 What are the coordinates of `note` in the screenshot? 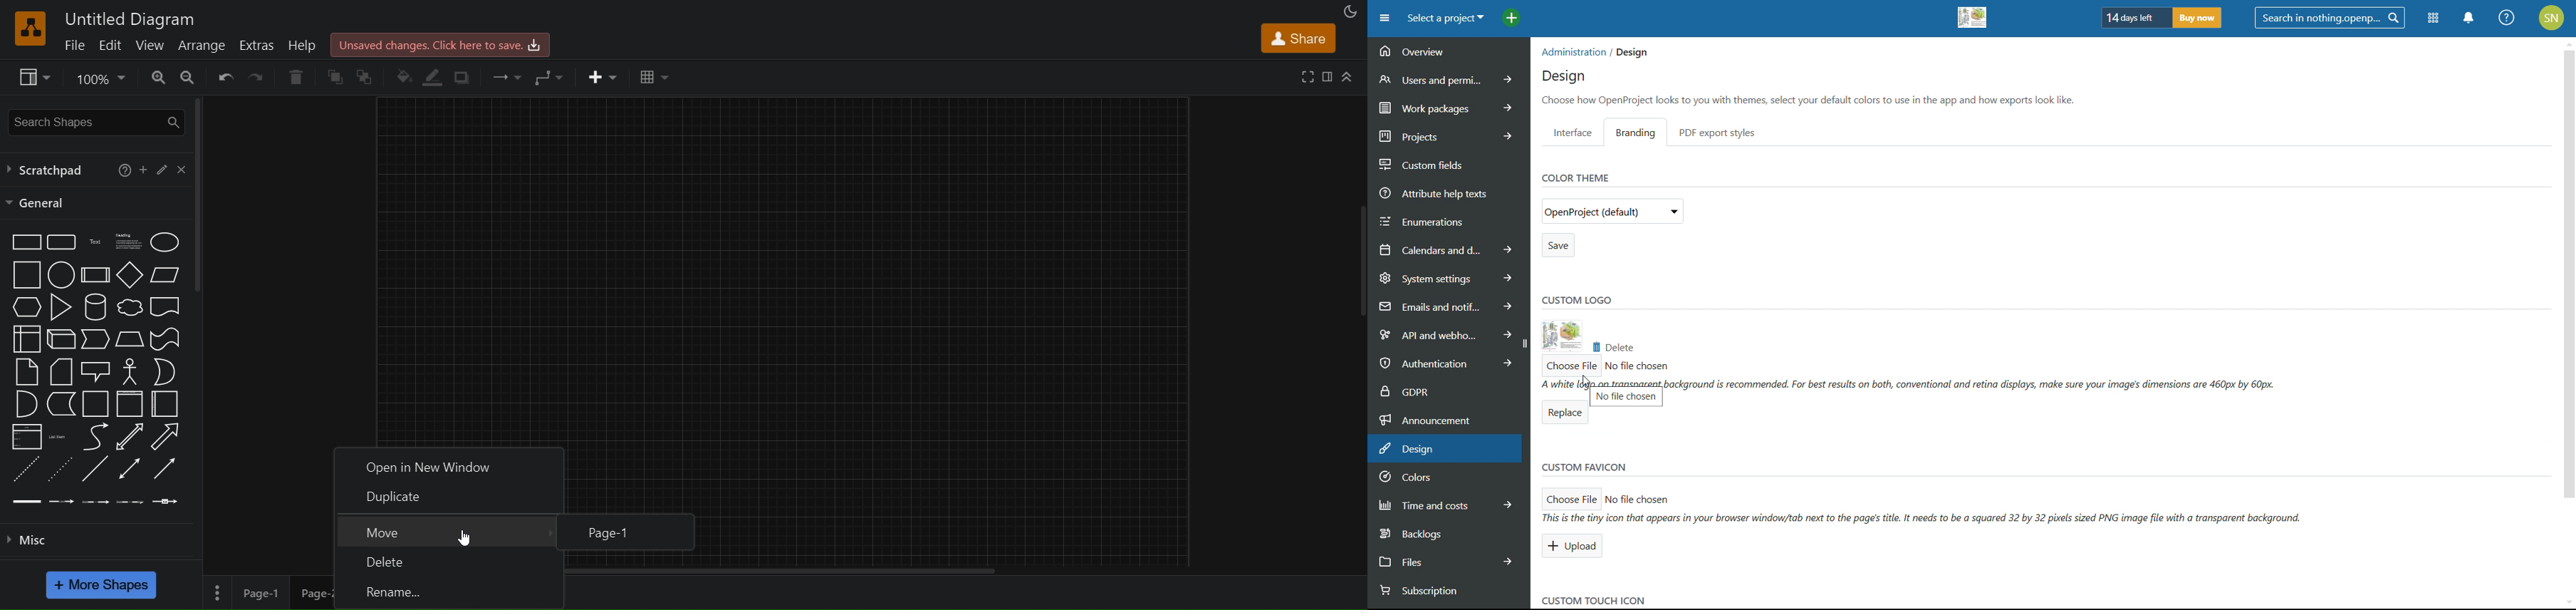 It's located at (25, 371).